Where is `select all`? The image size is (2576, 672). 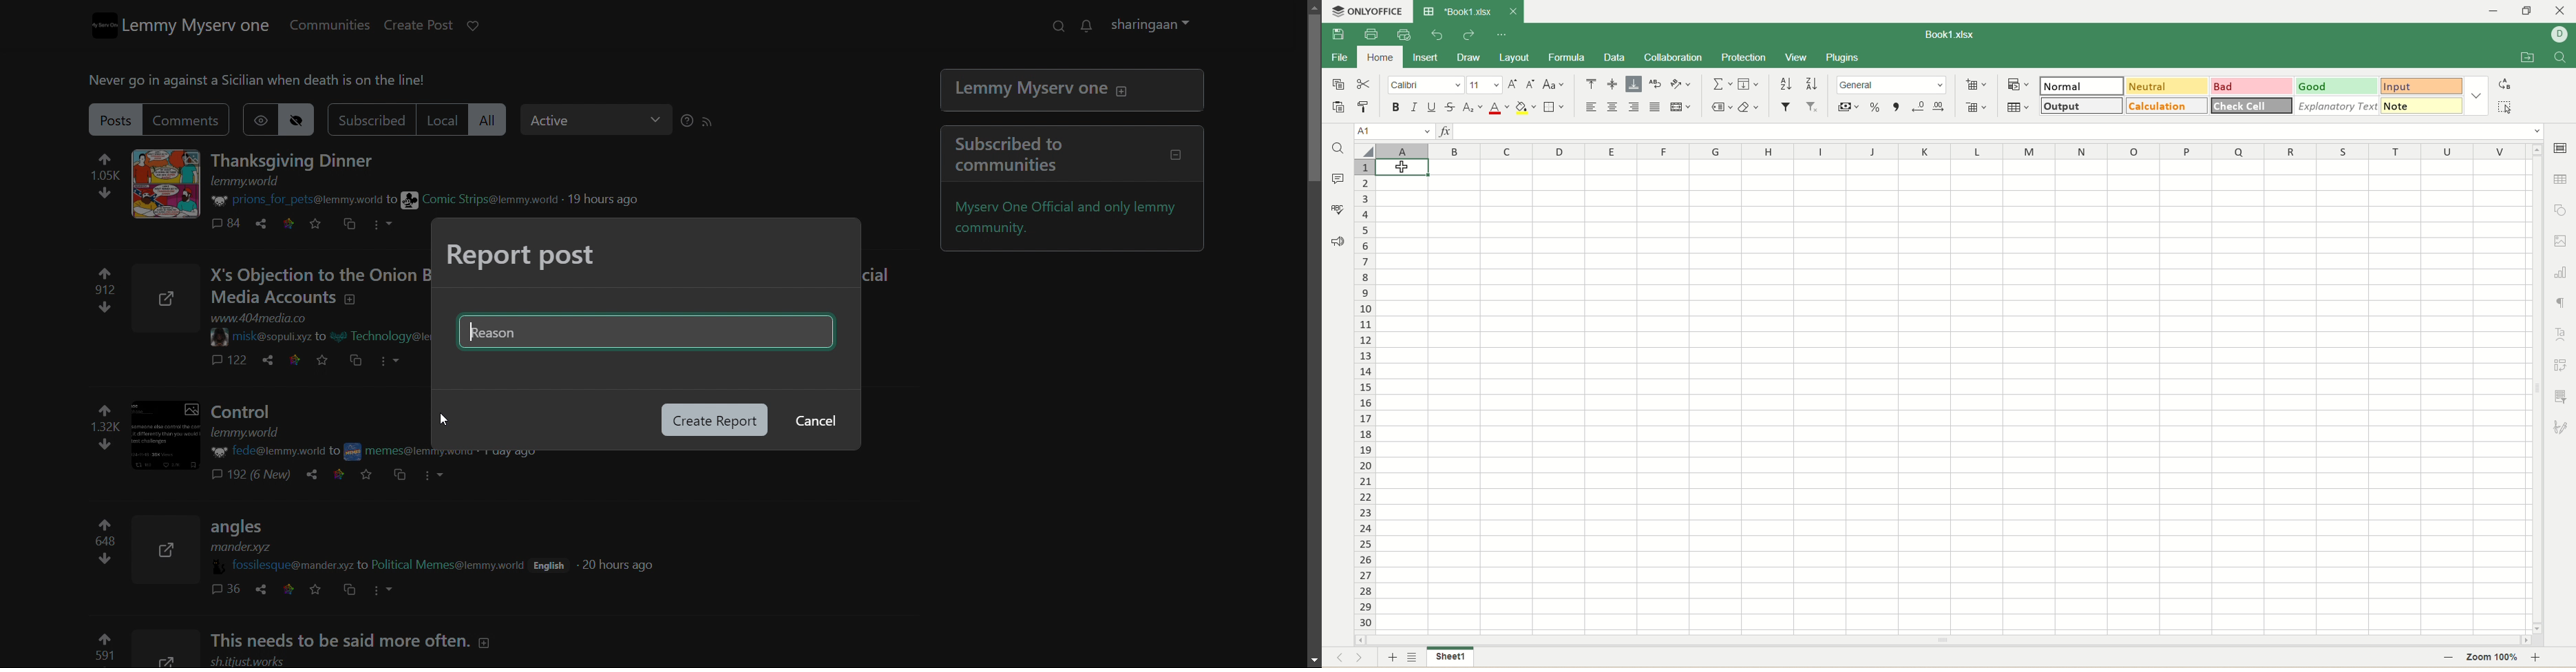 select all is located at coordinates (2503, 107).